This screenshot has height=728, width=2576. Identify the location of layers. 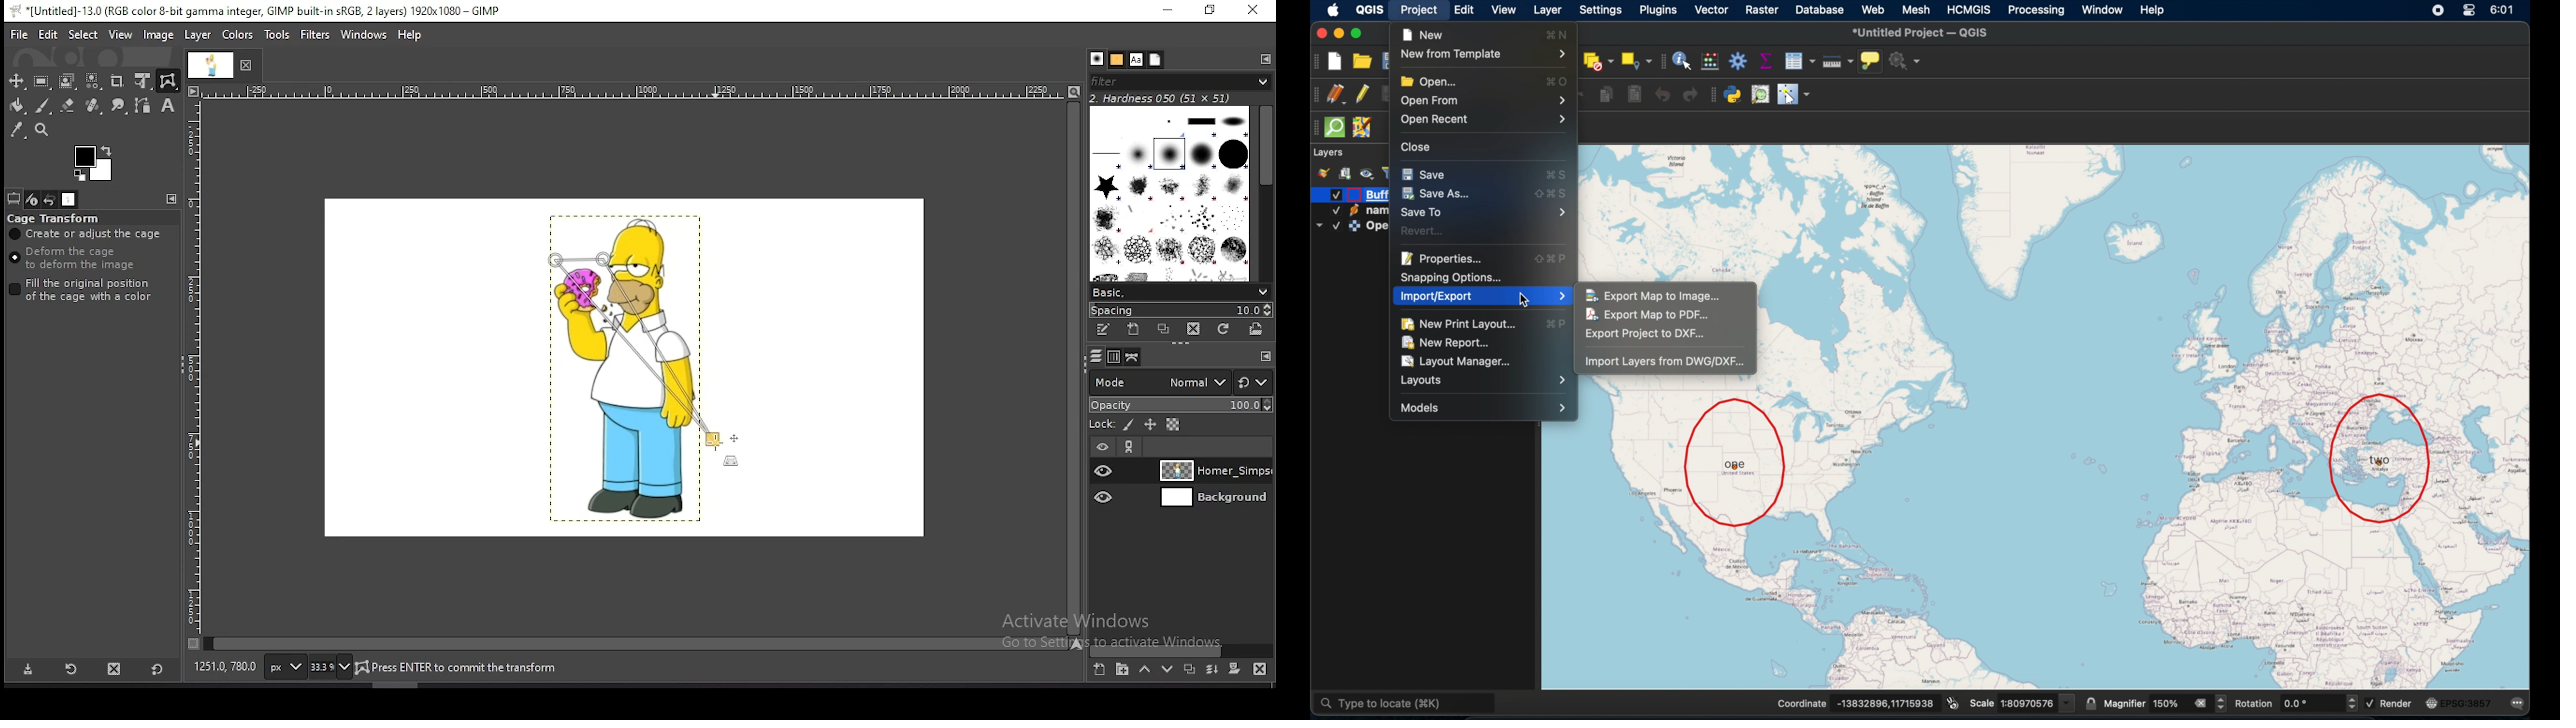
(1093, 356).